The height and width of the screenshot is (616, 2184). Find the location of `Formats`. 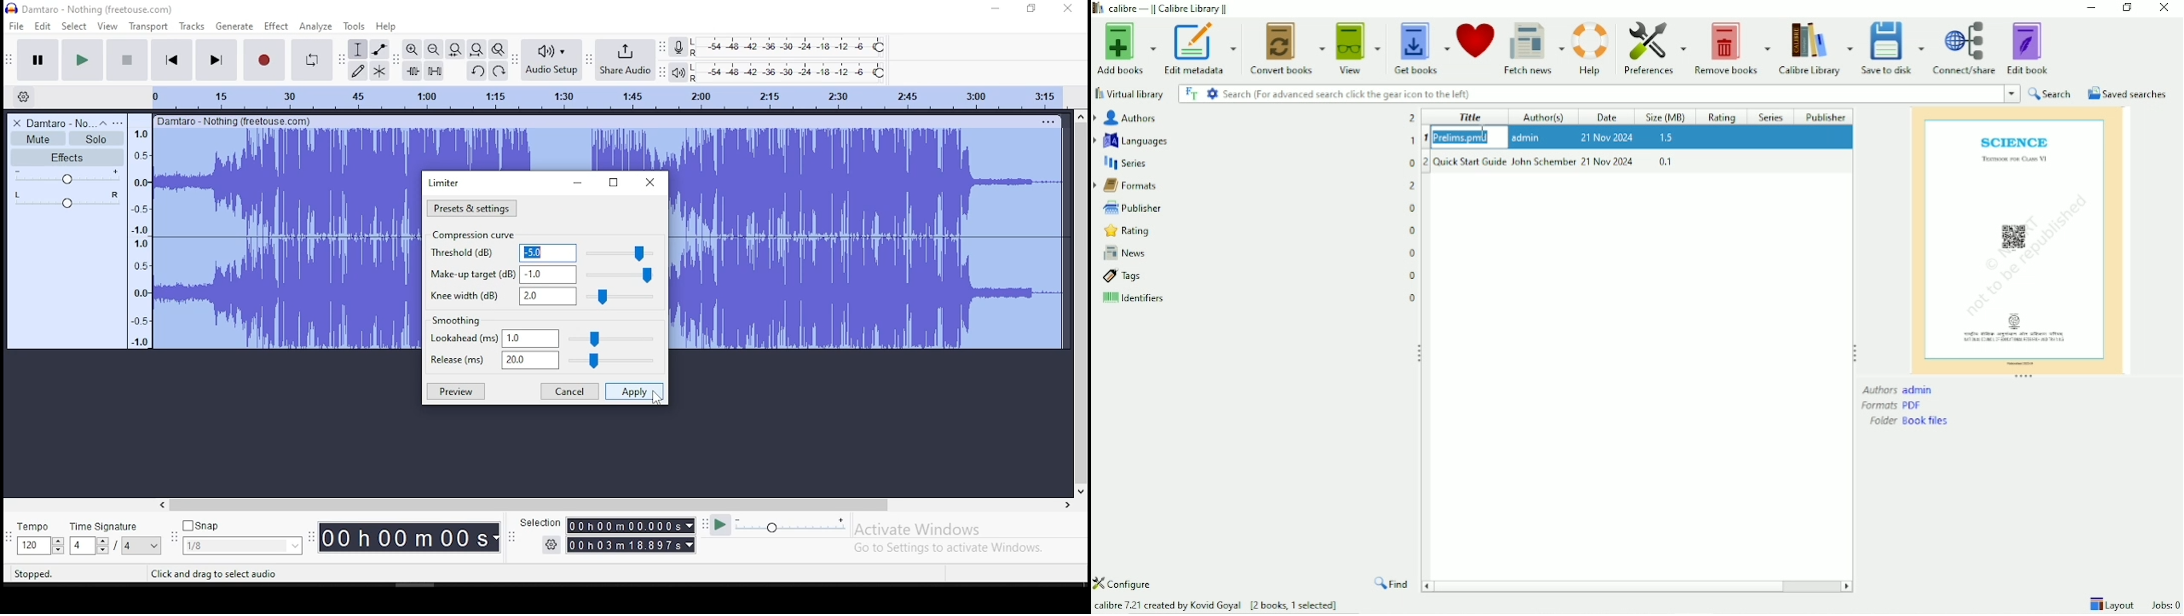

Formats is located at coordinates (1129, 186).